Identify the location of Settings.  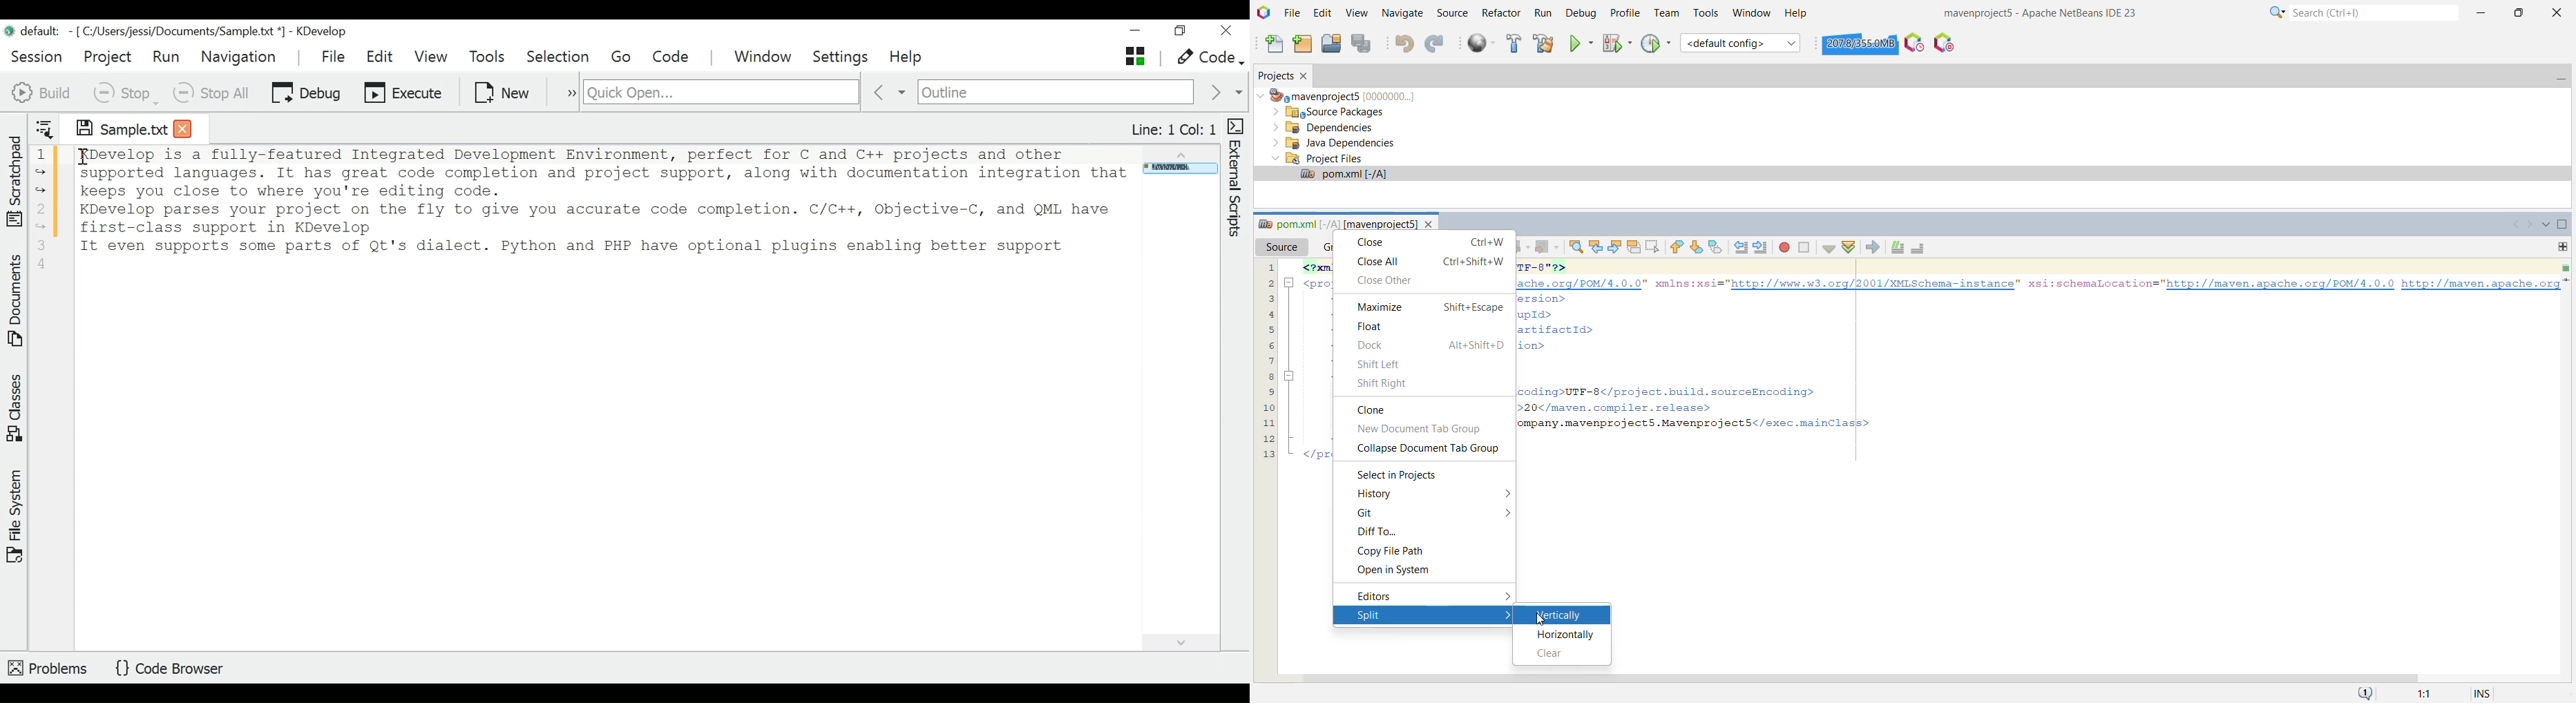
(845, 57).